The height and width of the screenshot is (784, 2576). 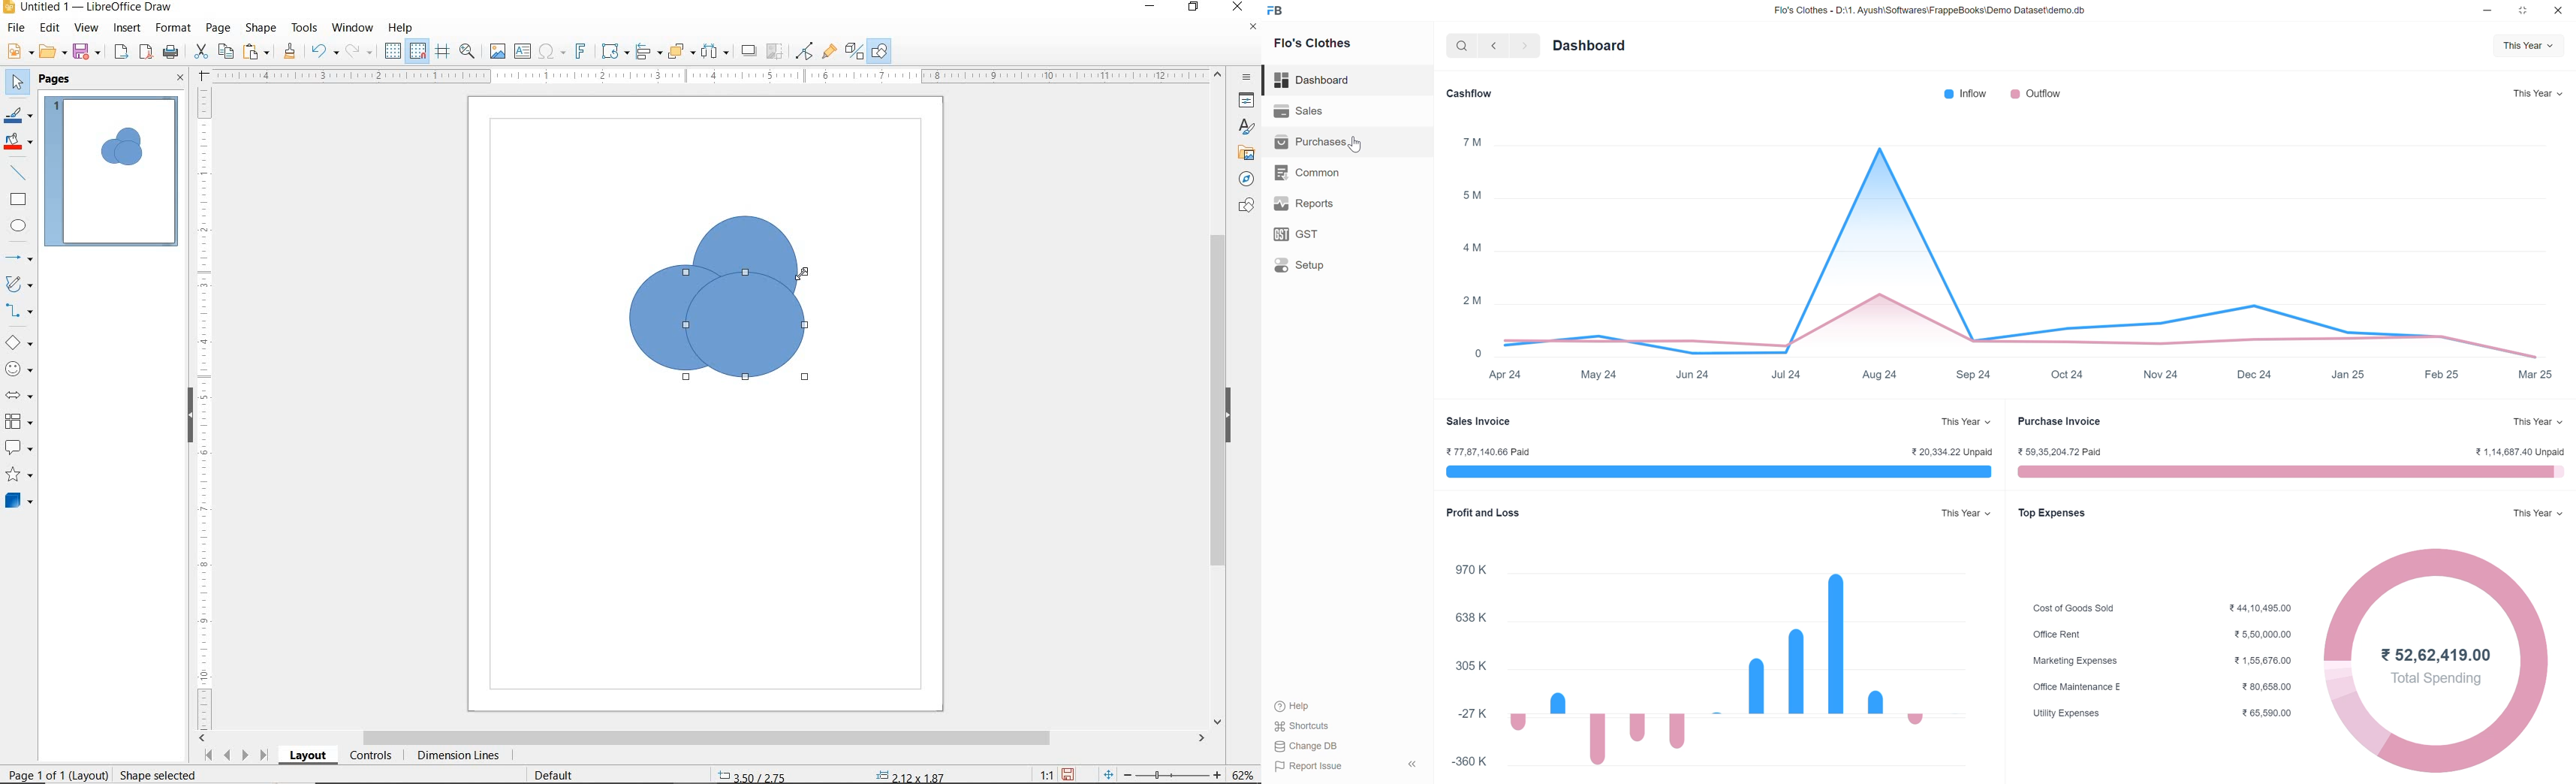 I want to click on this year, so click(x=2539, y=422).